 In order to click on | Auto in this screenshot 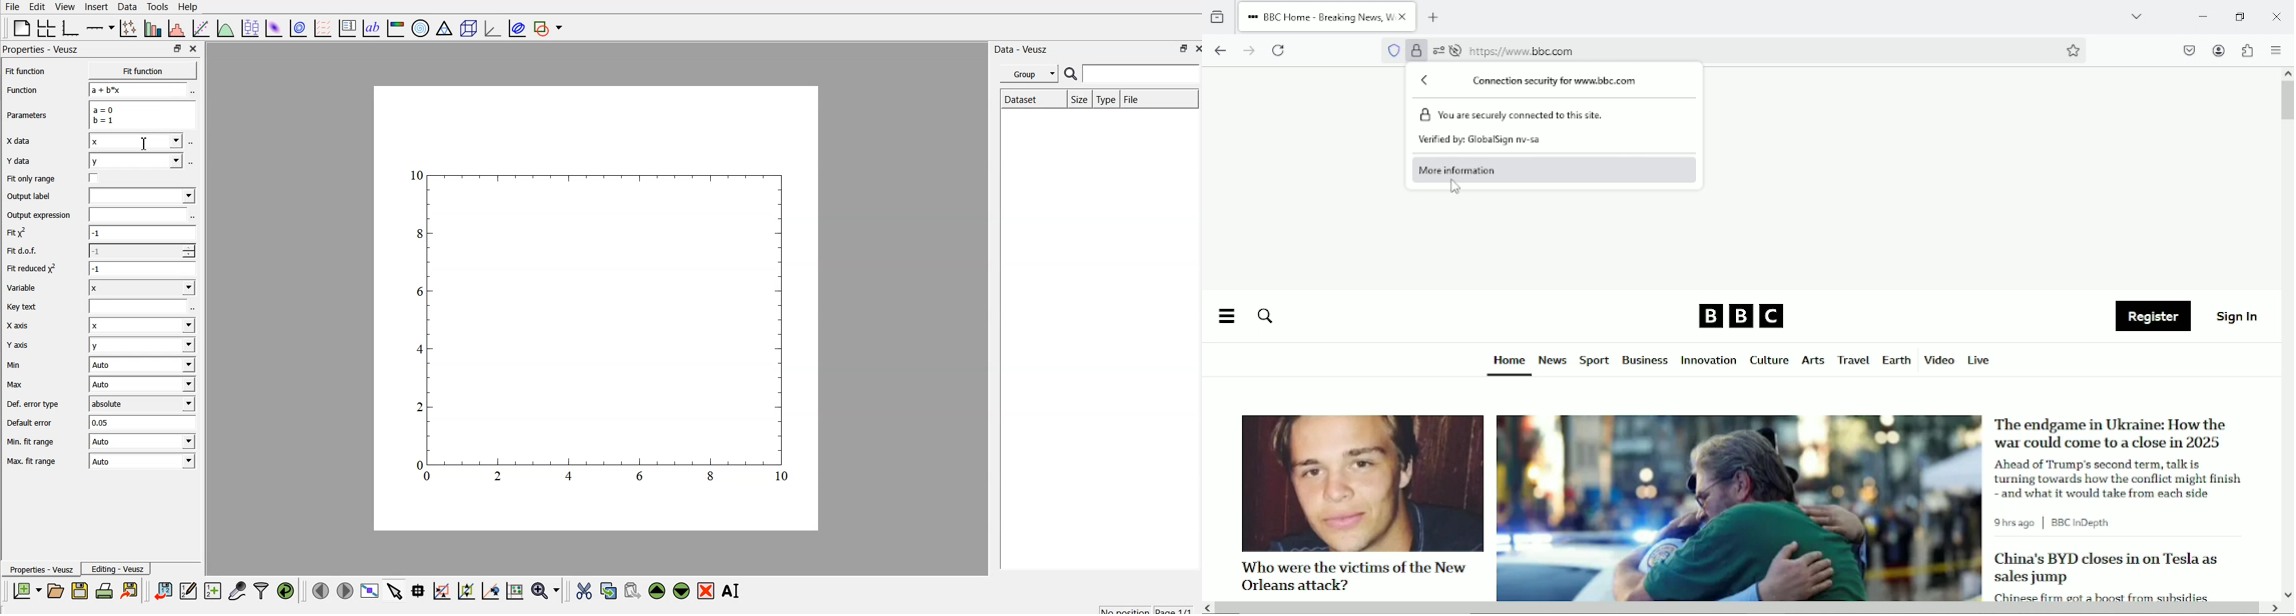, I will do `click(142, 441)`.